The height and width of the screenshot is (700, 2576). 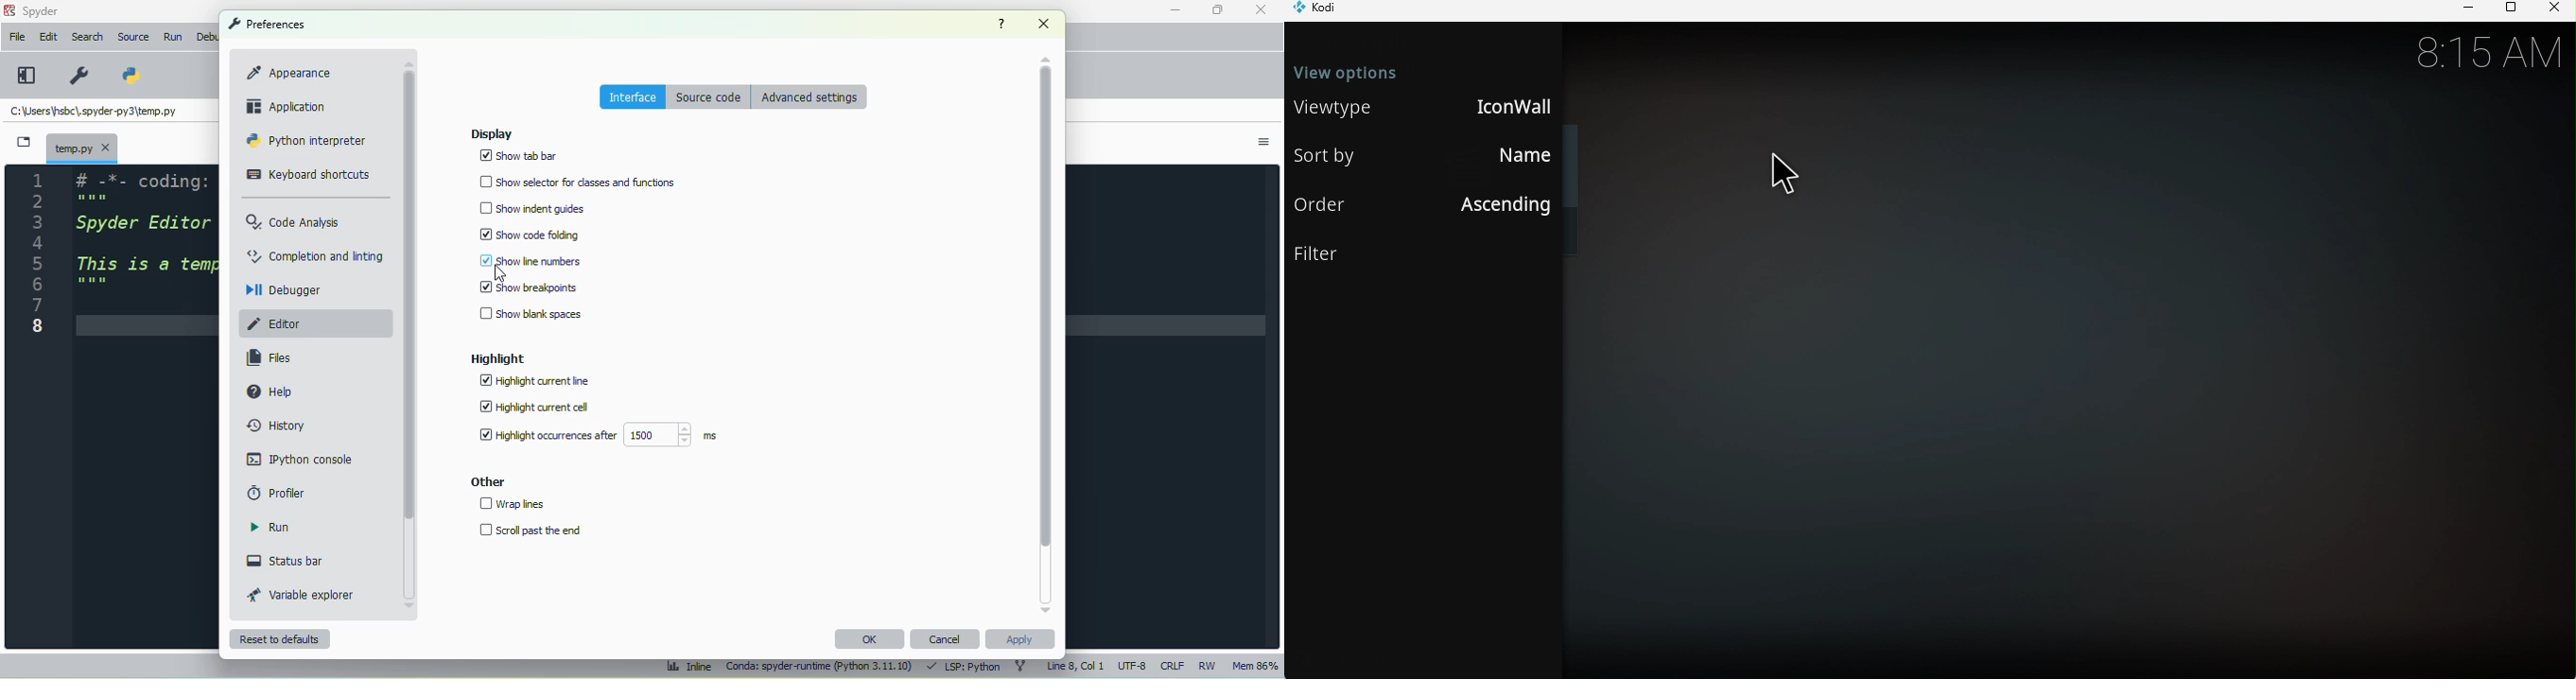 I want to click on run, so click(x=175, y=38).